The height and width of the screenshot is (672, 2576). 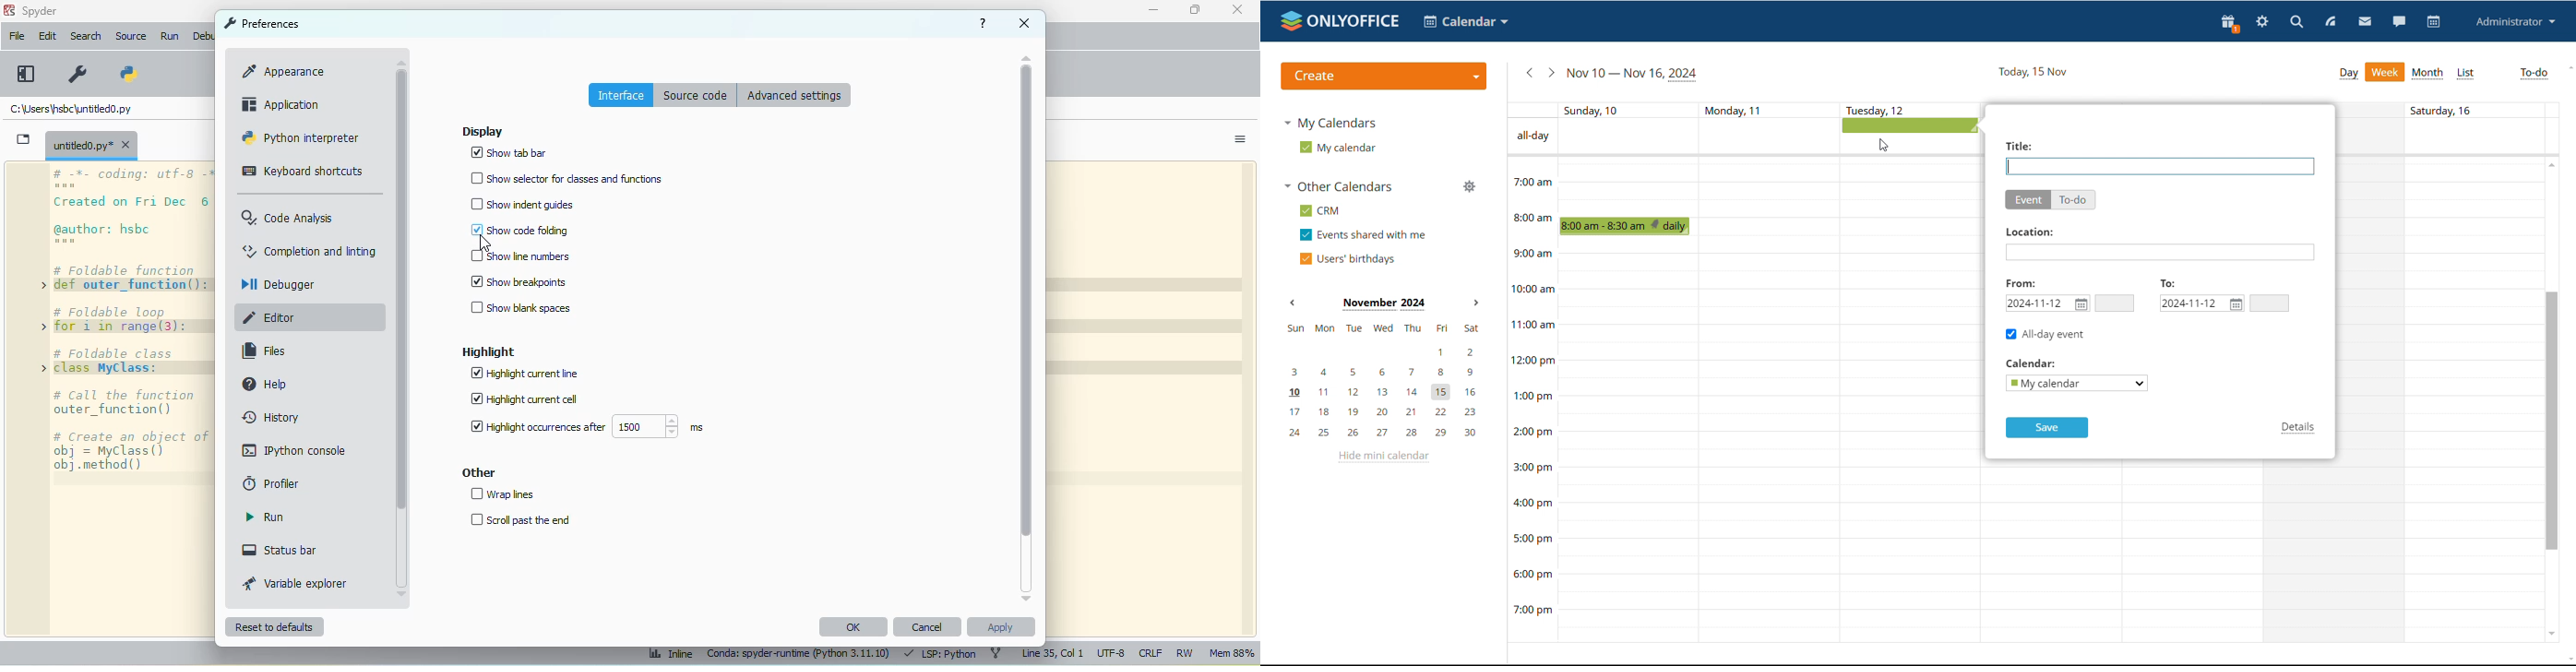 I want to click on application, so click(x=283, y=104).